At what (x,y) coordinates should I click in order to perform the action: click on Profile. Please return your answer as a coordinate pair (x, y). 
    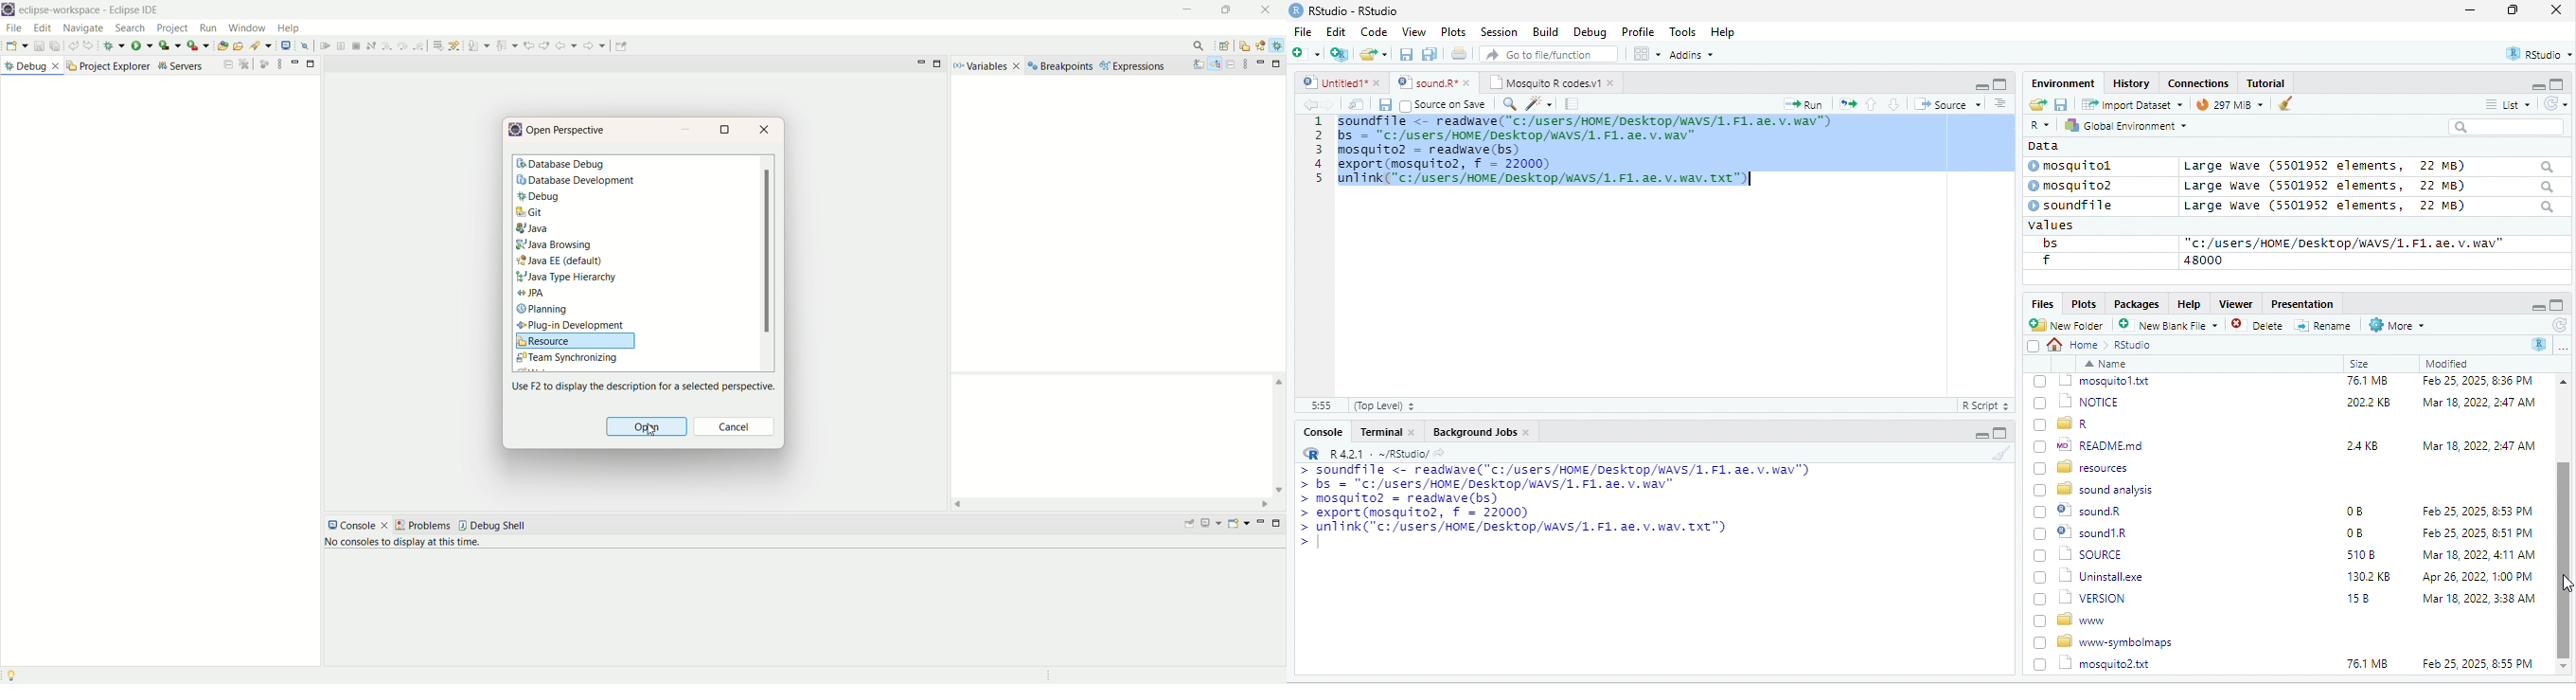
    Looking at the image, I should click on (1638, 32).